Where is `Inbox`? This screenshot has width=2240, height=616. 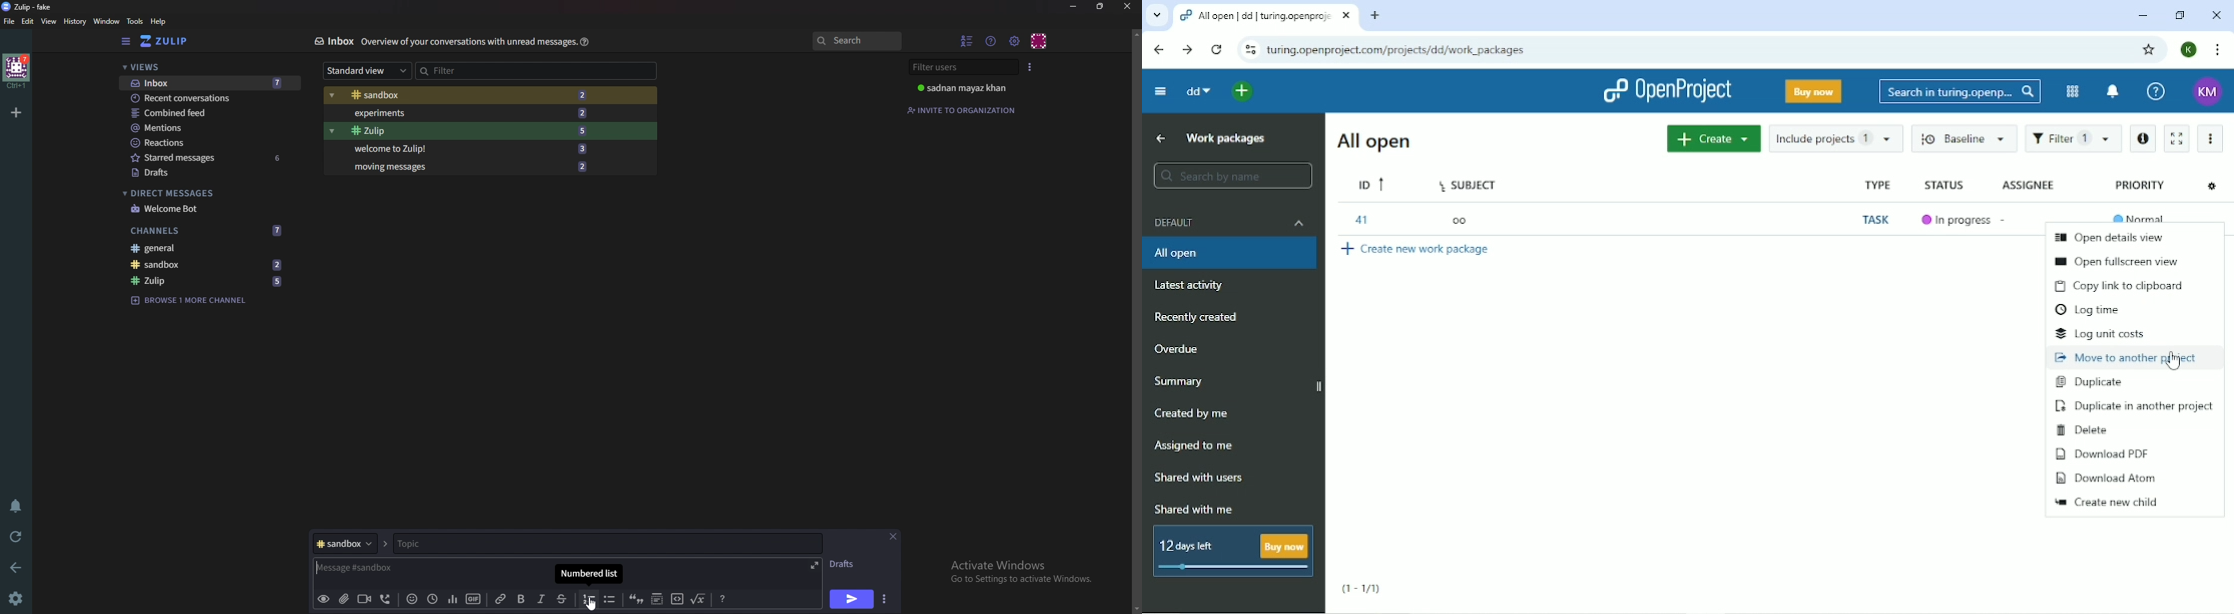
Inbox is located at coordinates (206, 83).